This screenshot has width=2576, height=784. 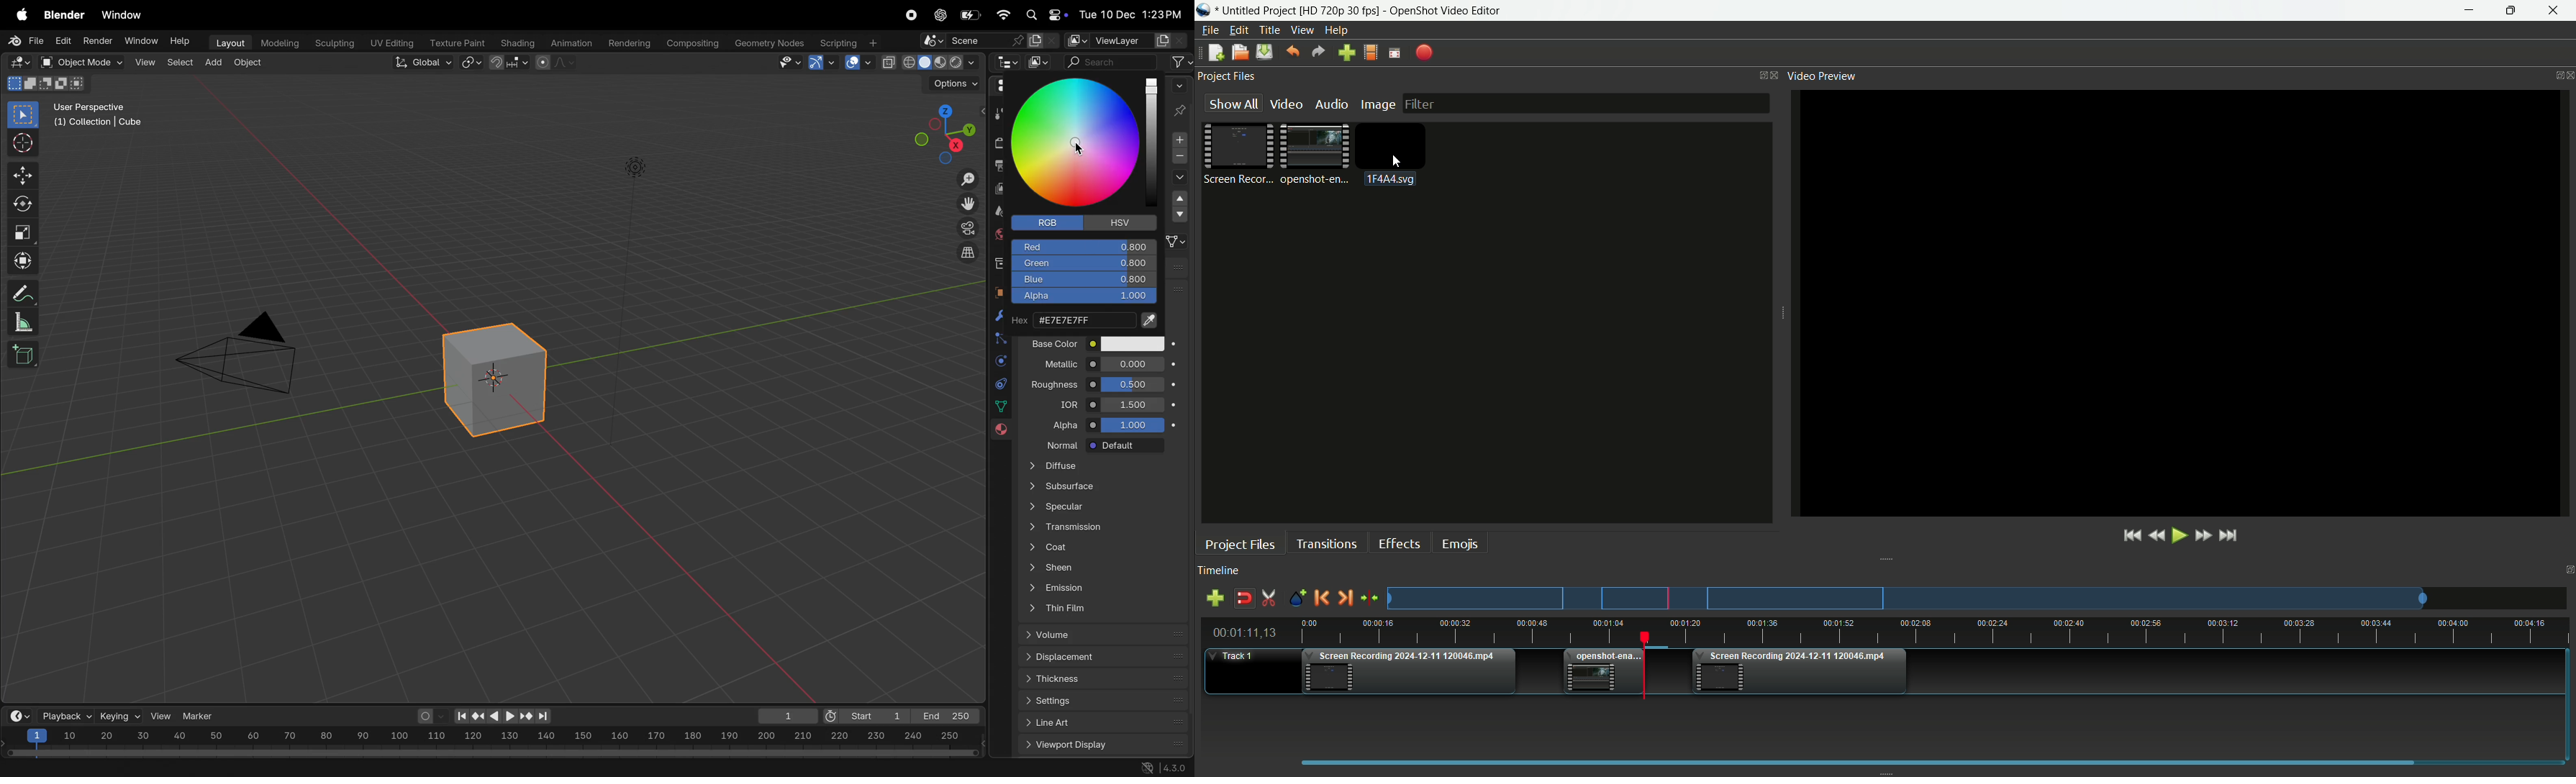 What do you see at coordinates (1604, 672) in the screenshot?
I see `Video two in timeline` at bounding box center [1604, 672].